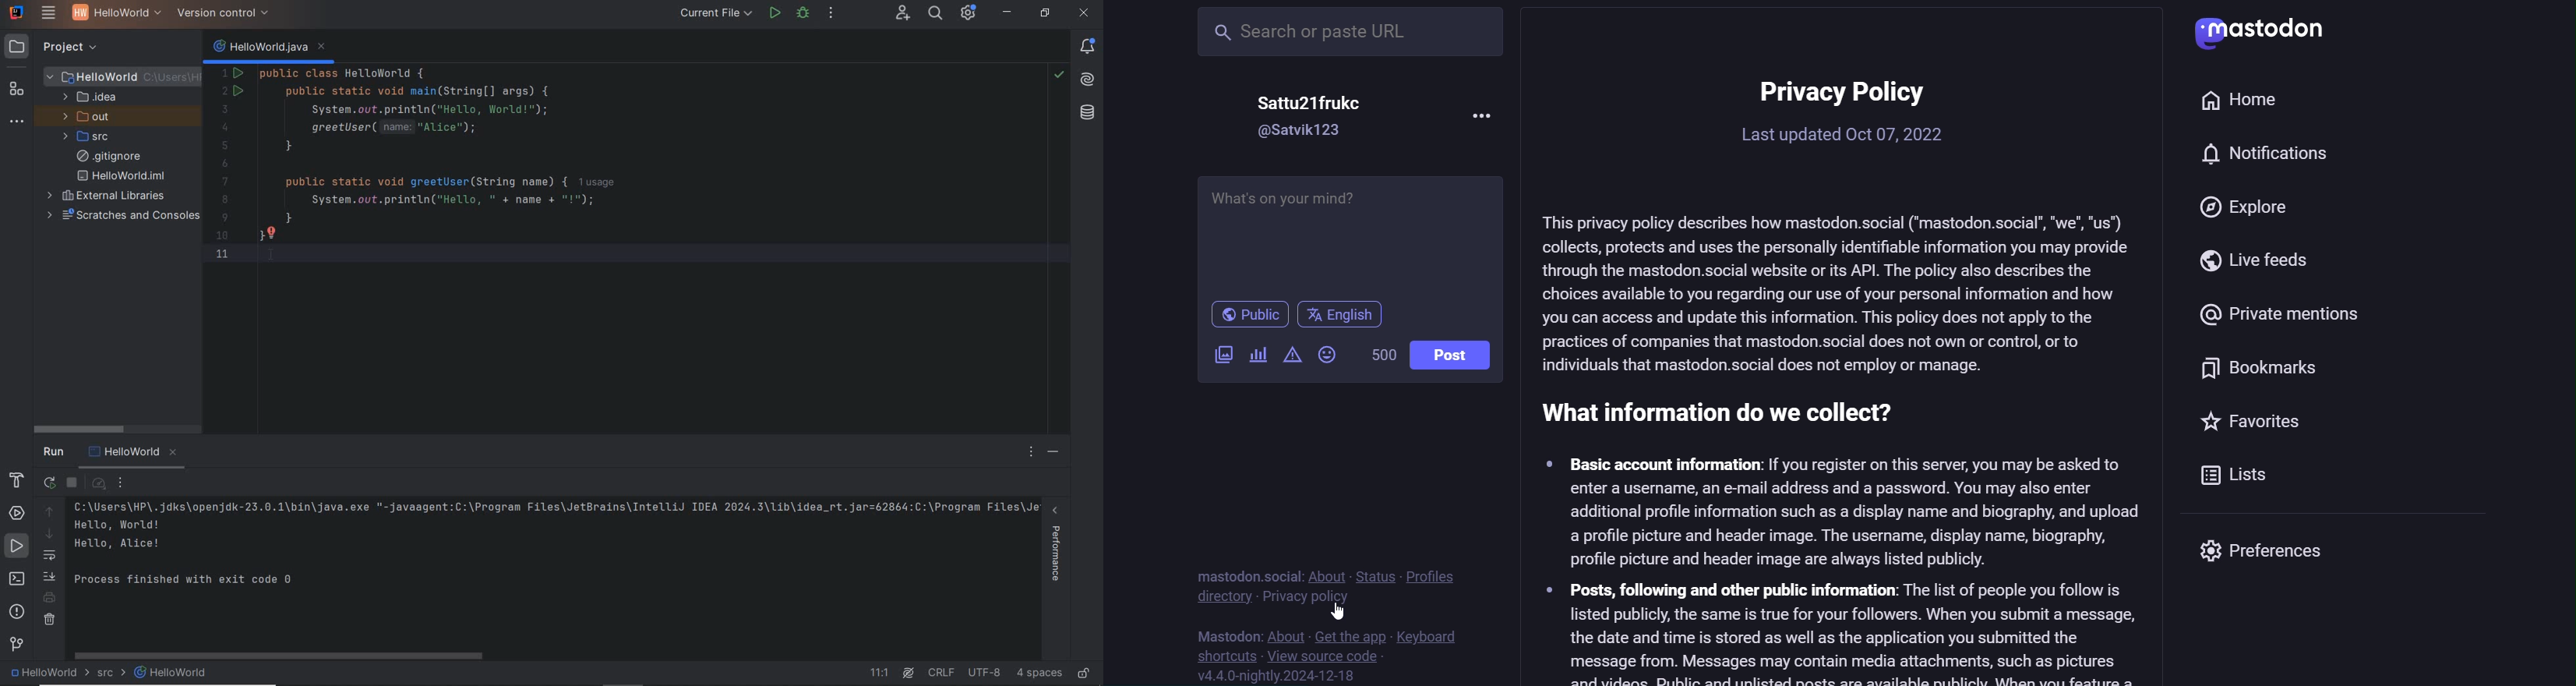  What do you see at coordinates (1846, 366) in the screenshot?
I see `privacy policy information` at bounding box center [1846, 366].